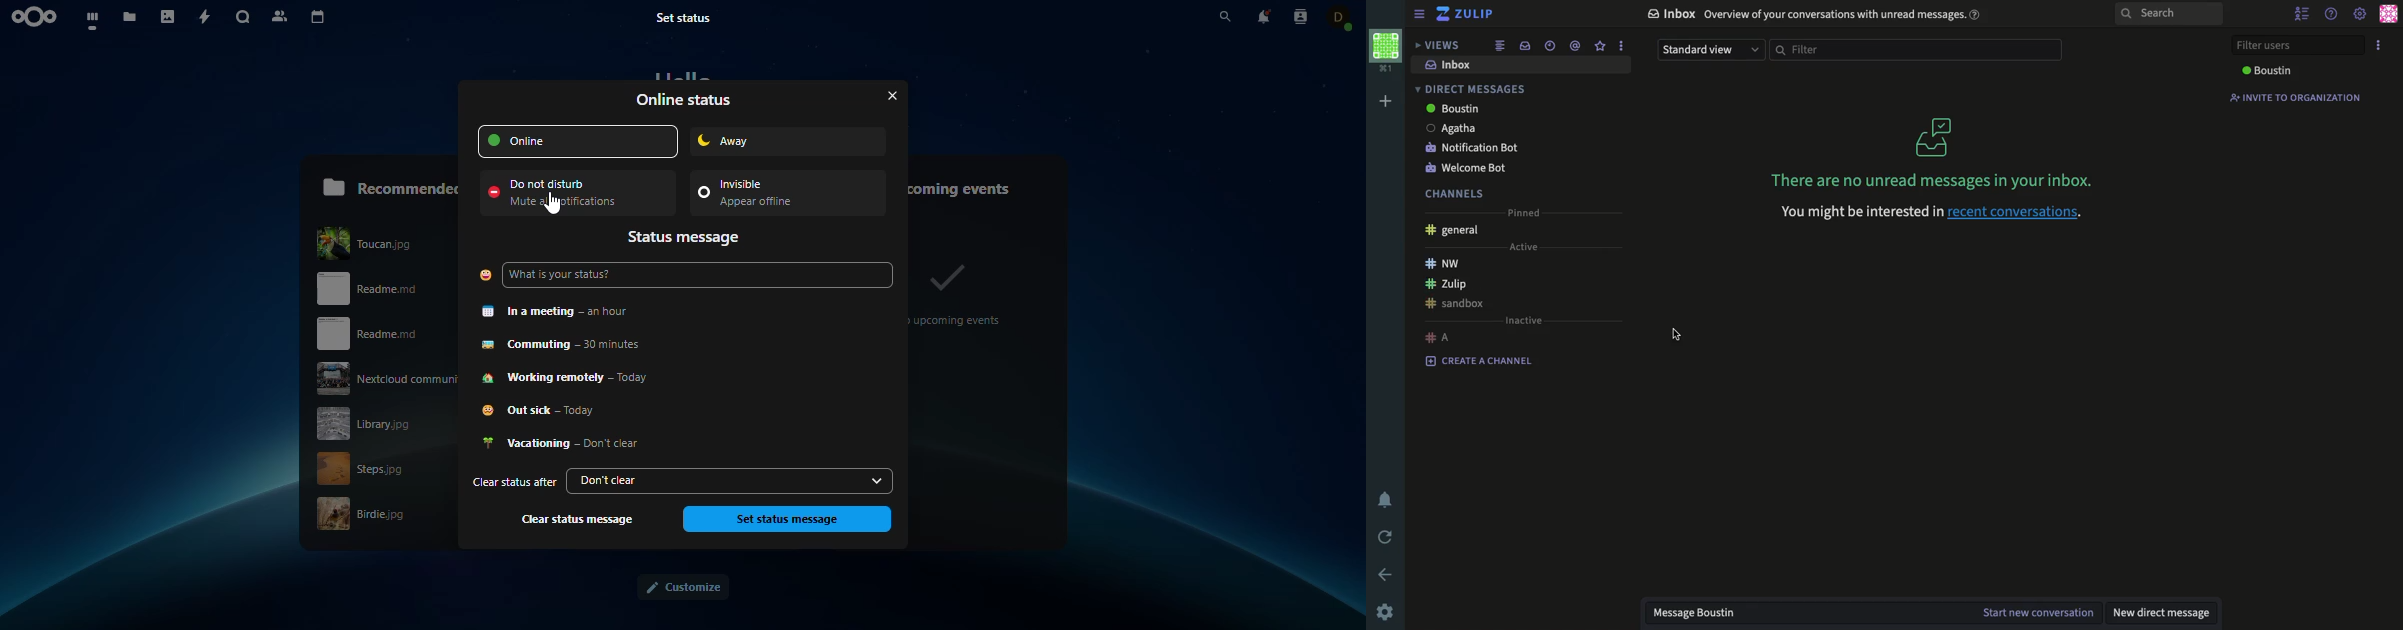 The height and width of the screenshot is (644, 2408). Describe the element at coordinates (2266, 71) in the screenshot. I see `boustin` at that location.